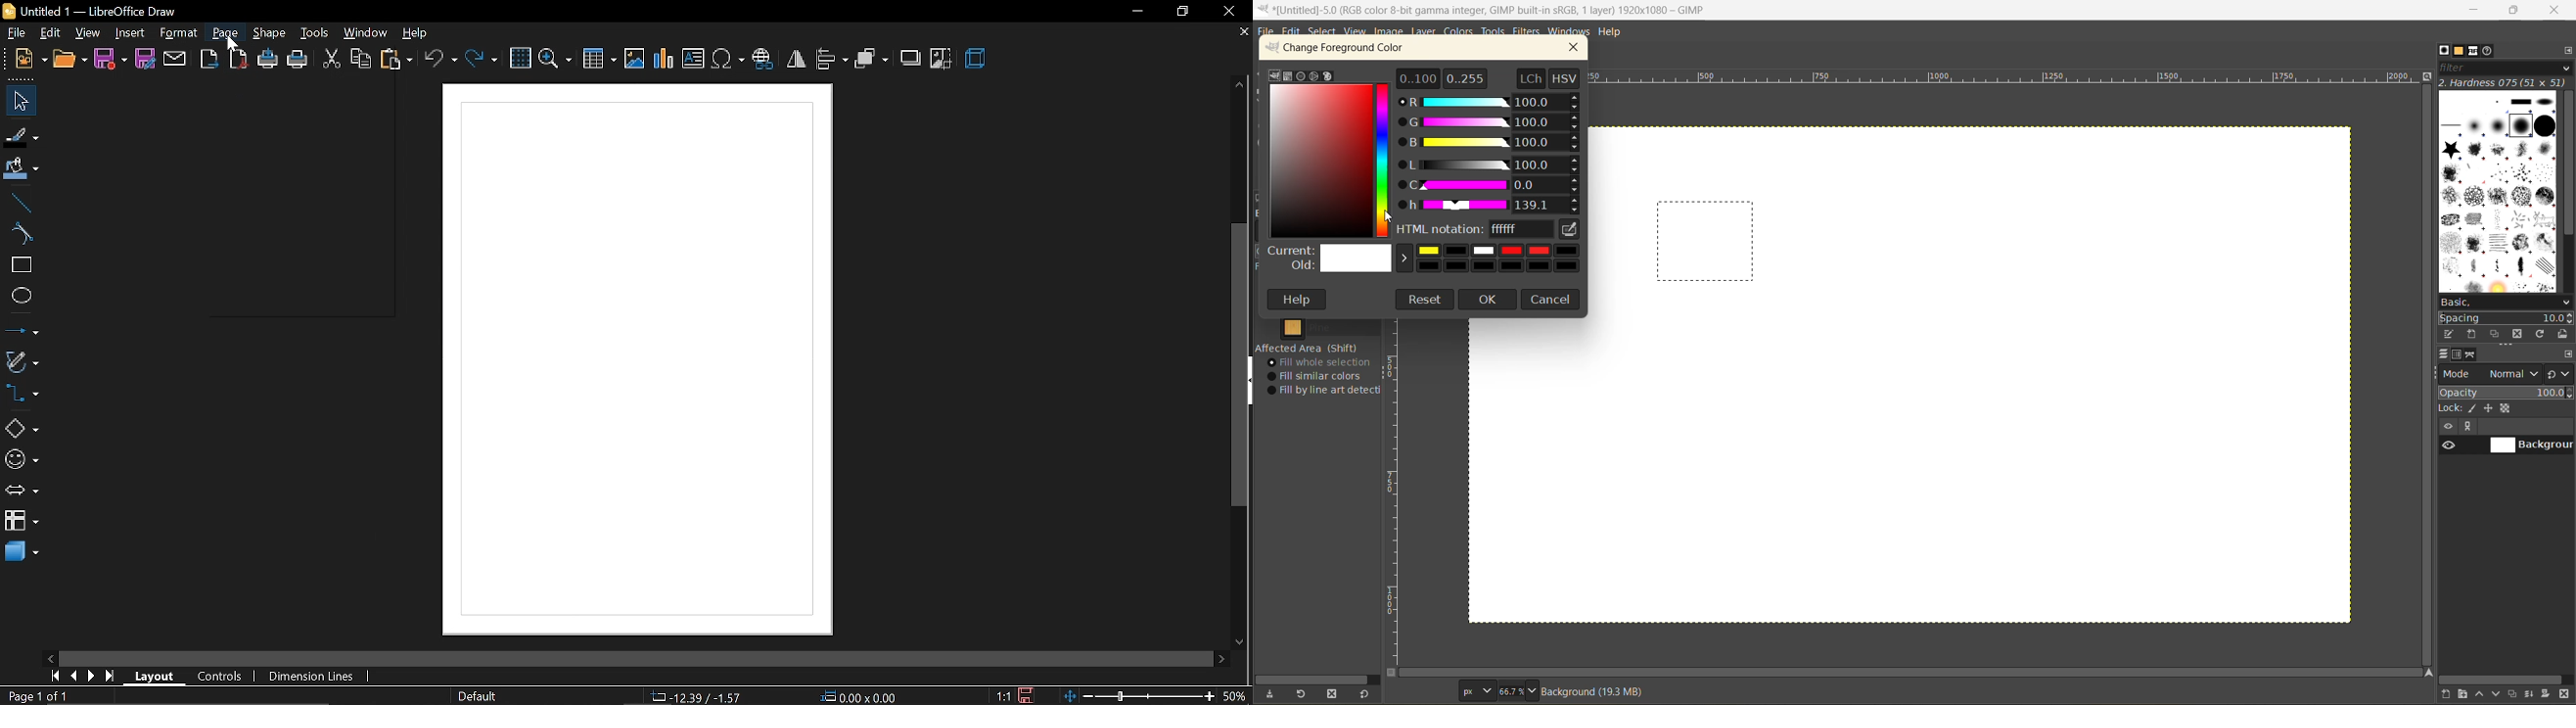 The height and width of the screenshot is (728, 2576). What do you see at coordinates (21, 204) in the screenshot?
I see `line` at bounding box center [21, 204].